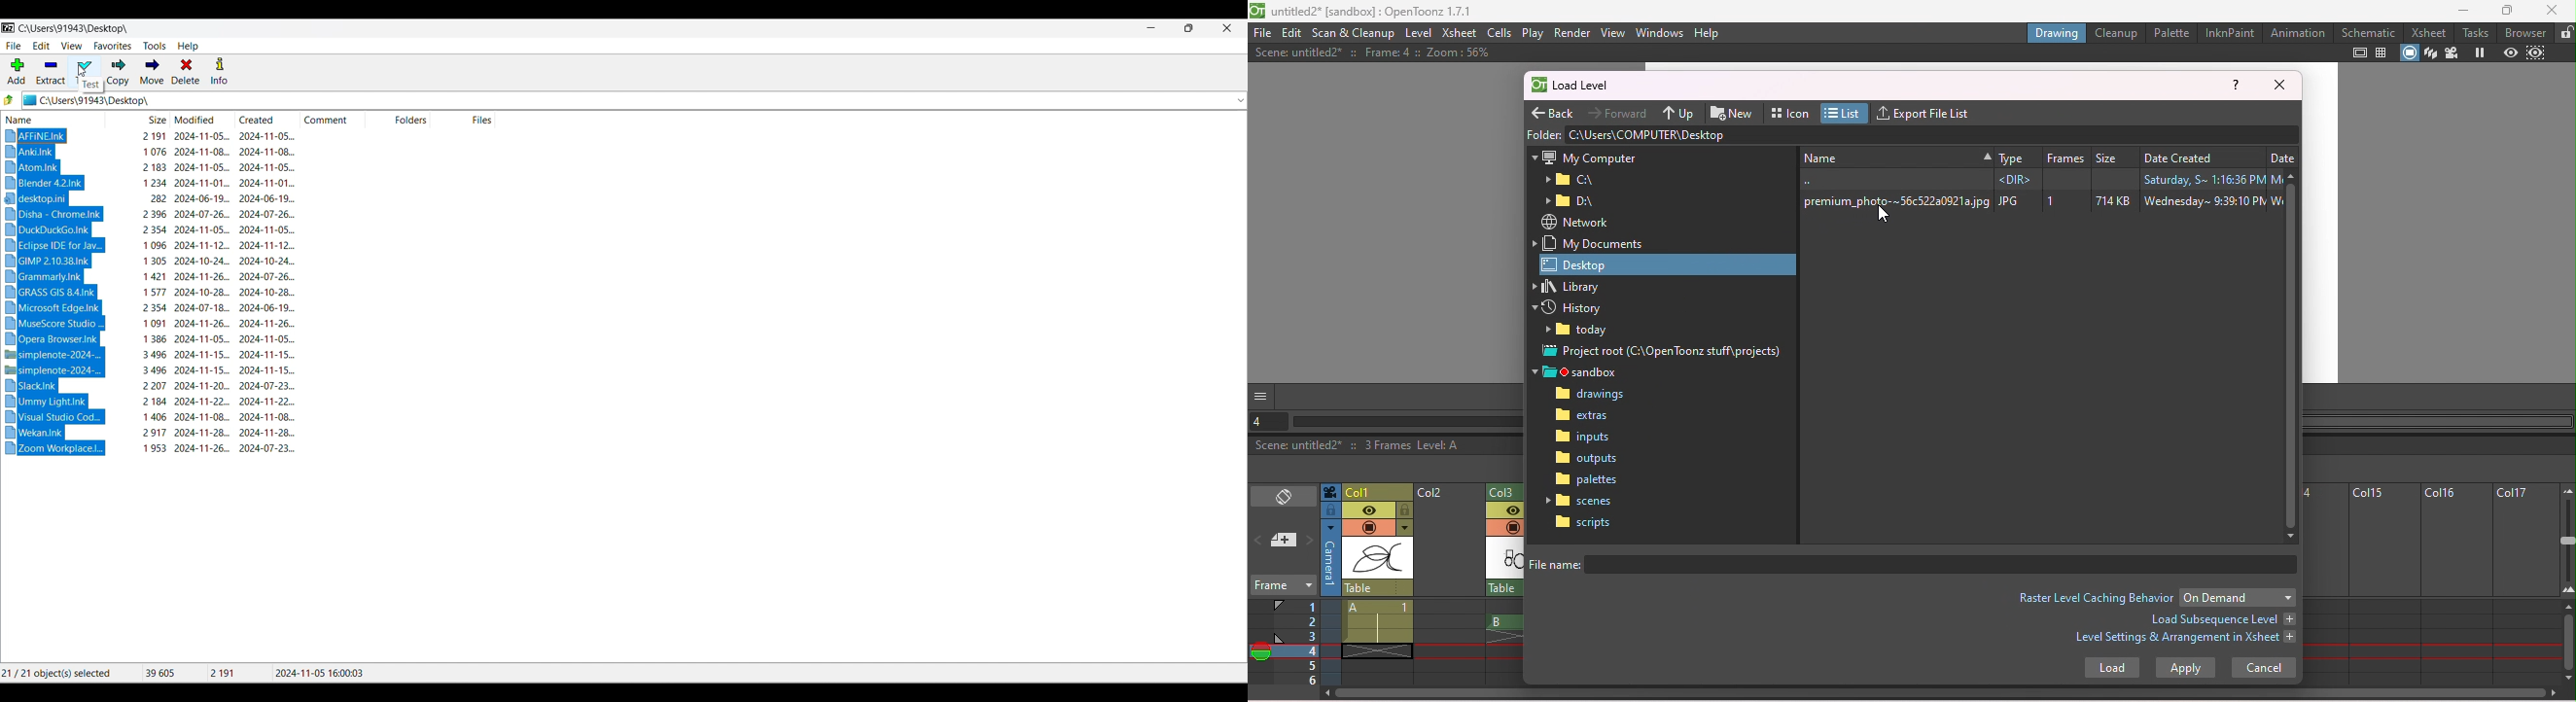  I want to click on My computer, so click(1584, 156).